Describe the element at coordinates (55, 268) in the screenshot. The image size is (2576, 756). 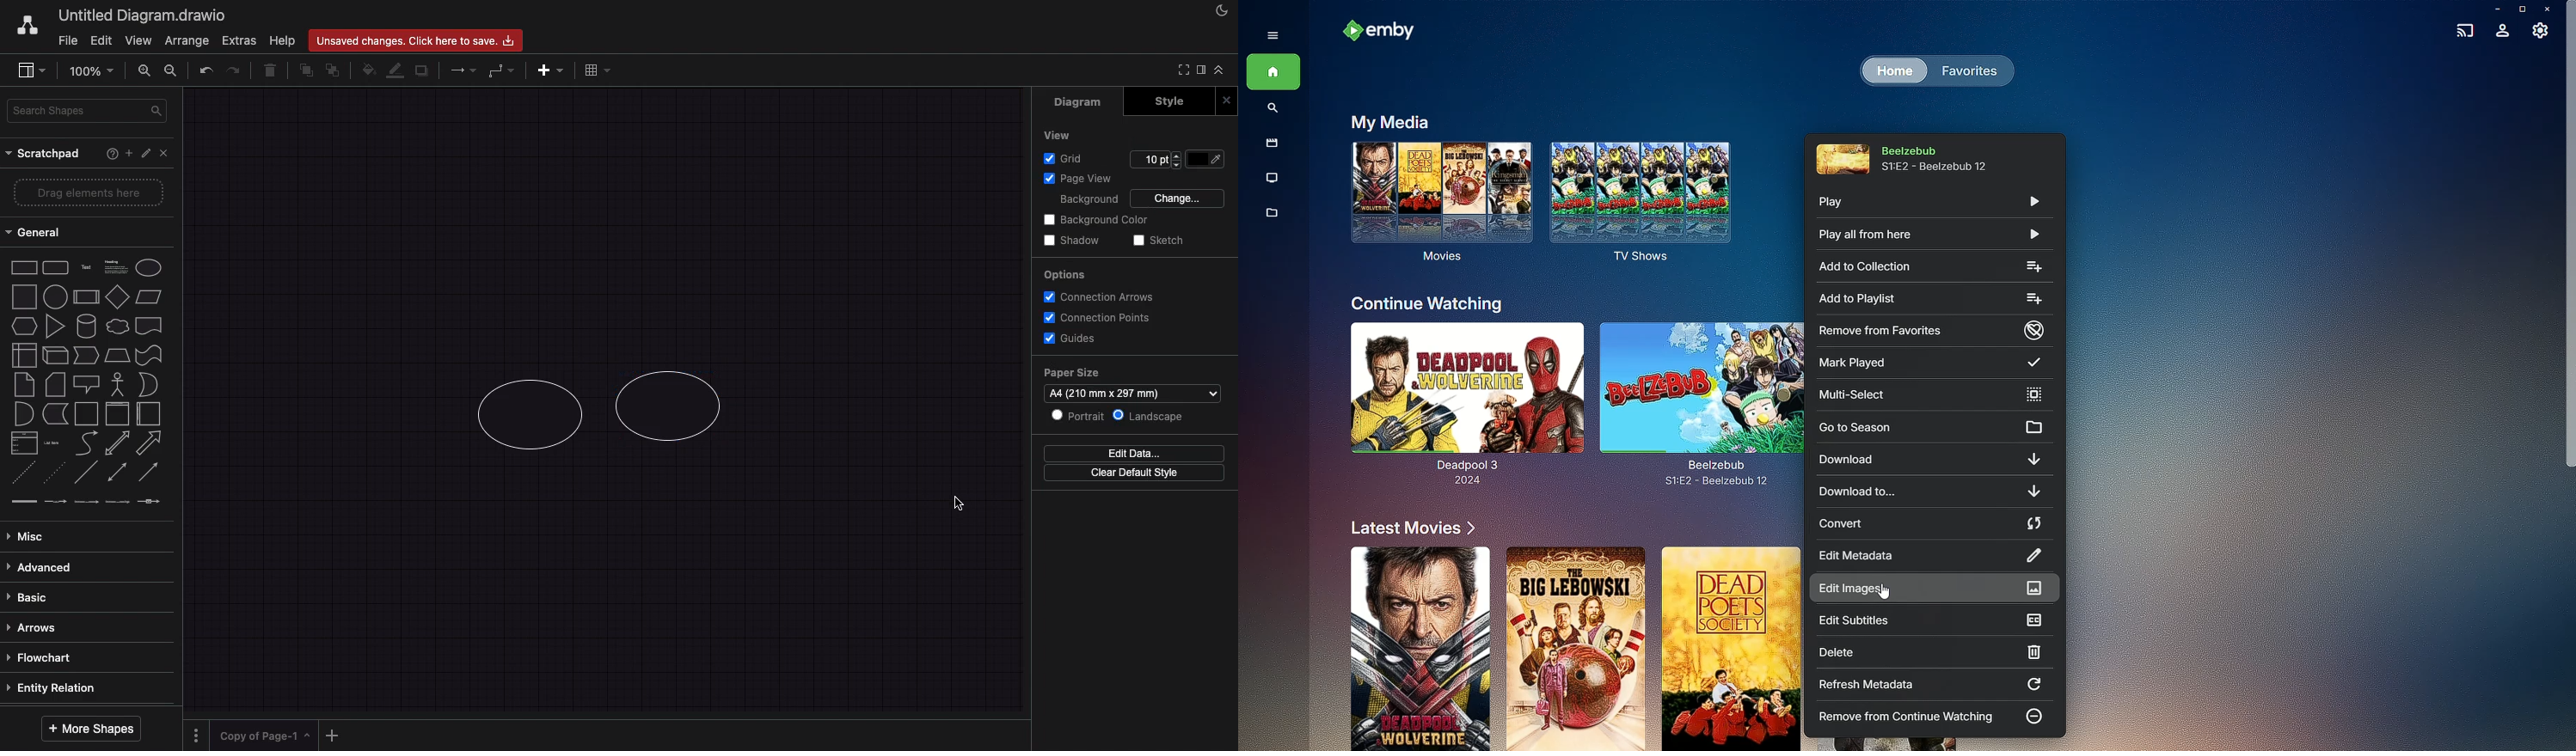
I see `rounded rectangle` at that location.